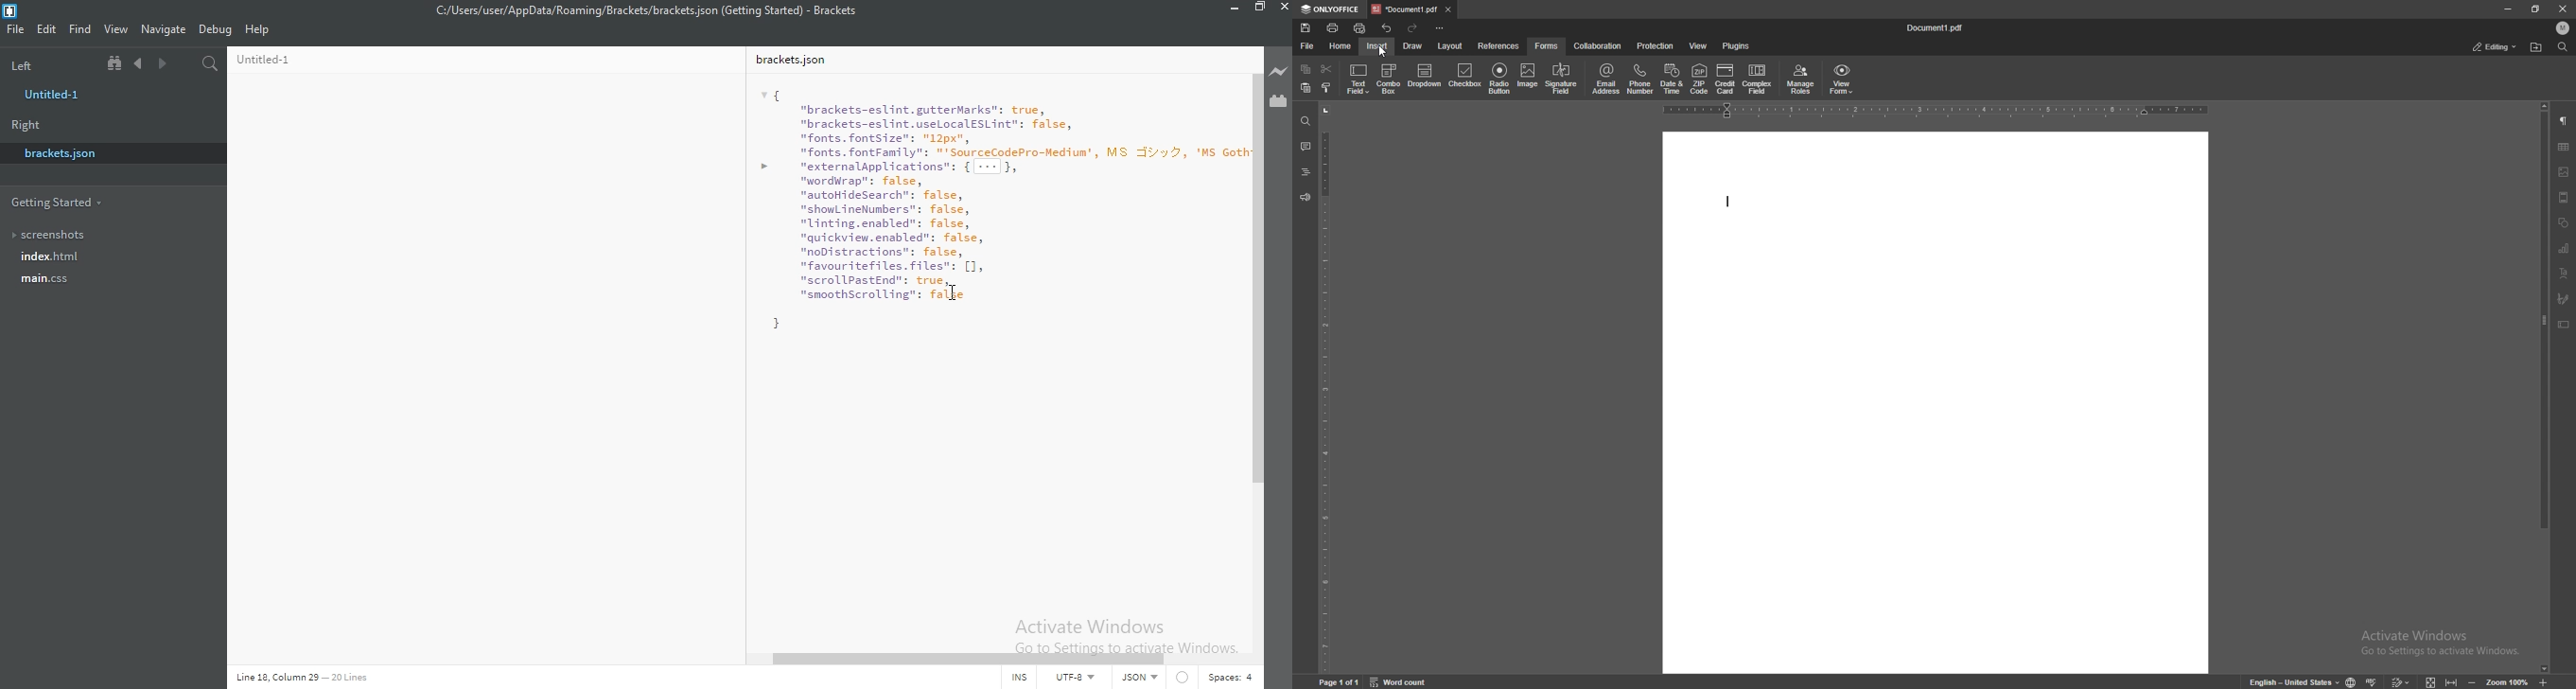 The width and height of the screenshot is (2576, 700). Describe the element at coordinates (2564, 222) in the screenshot. I see `shapes` at that location.